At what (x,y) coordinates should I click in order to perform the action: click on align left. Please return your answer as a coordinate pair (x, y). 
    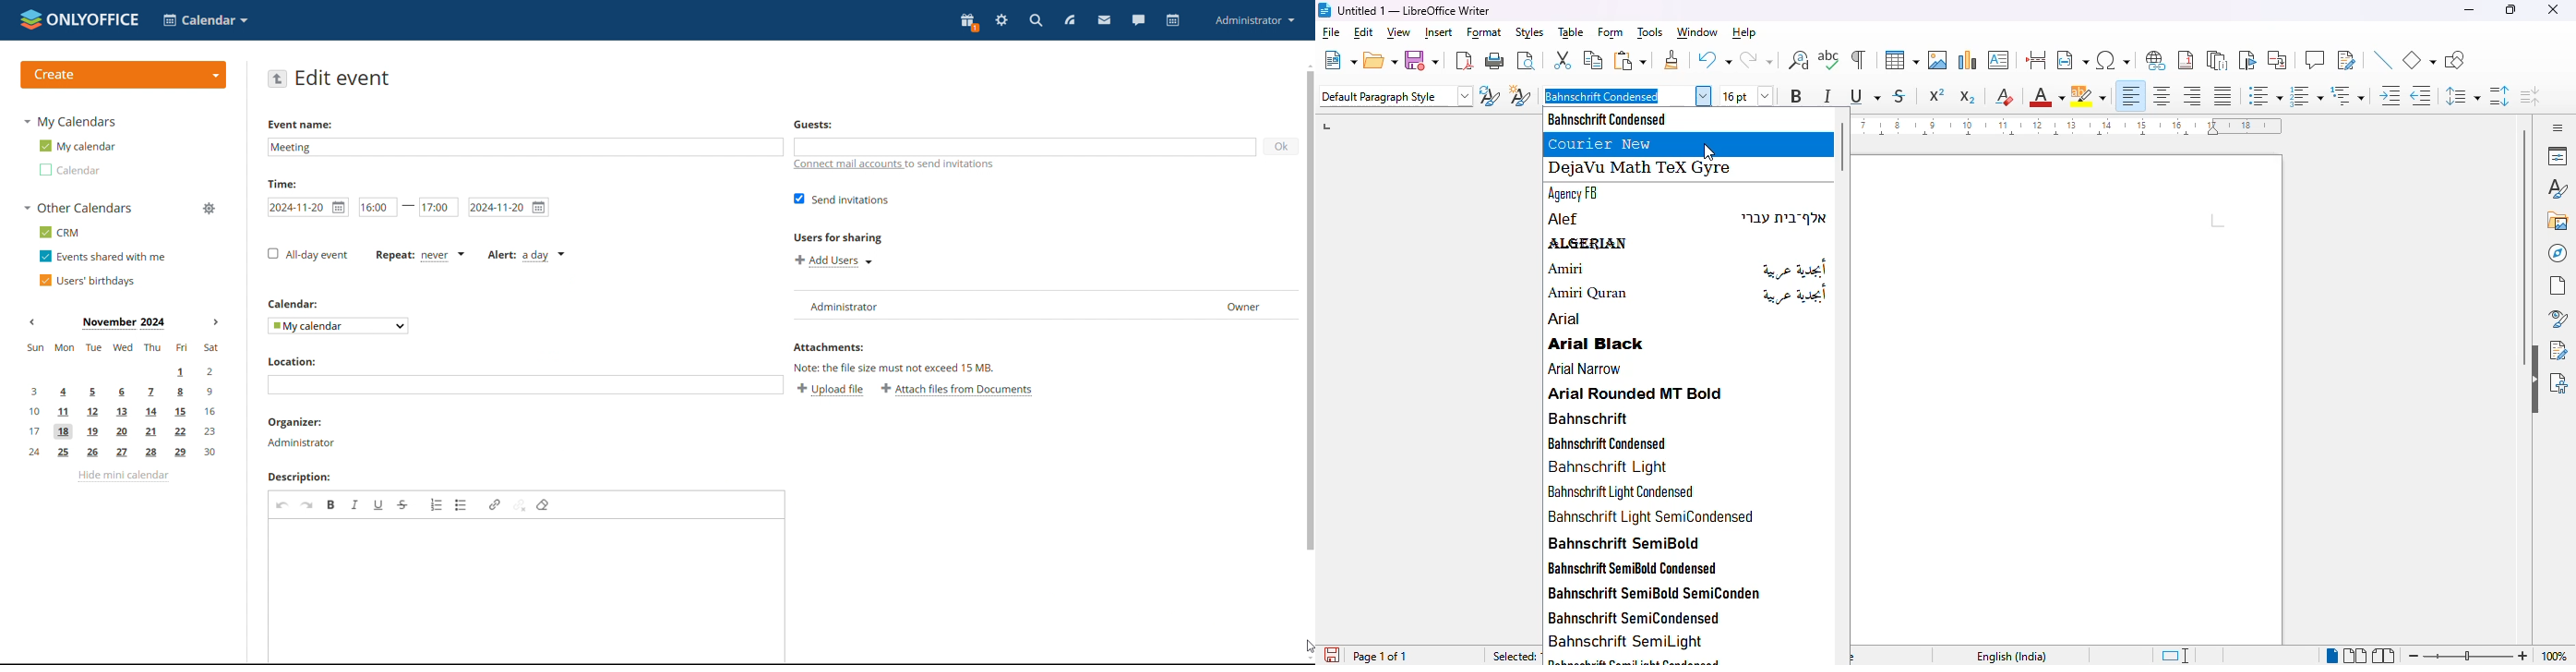
    Looking at the image, I should click on (2132, 96).